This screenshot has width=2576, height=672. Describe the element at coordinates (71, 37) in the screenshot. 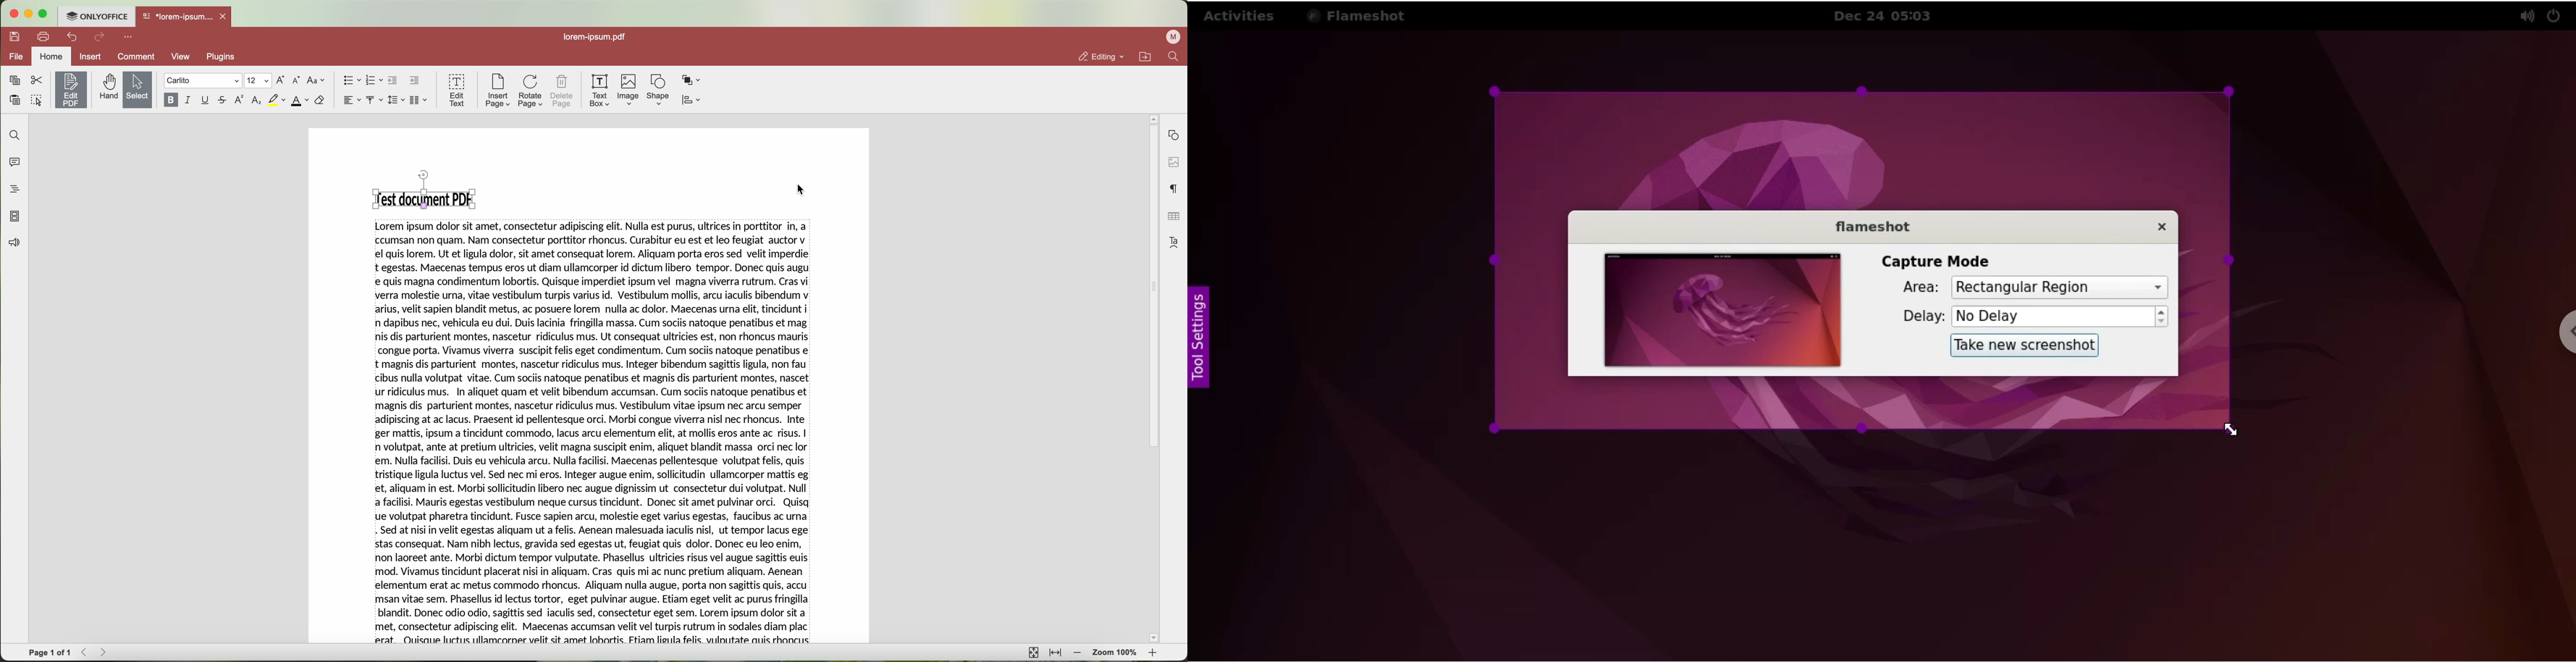

I see `undo` at that location.